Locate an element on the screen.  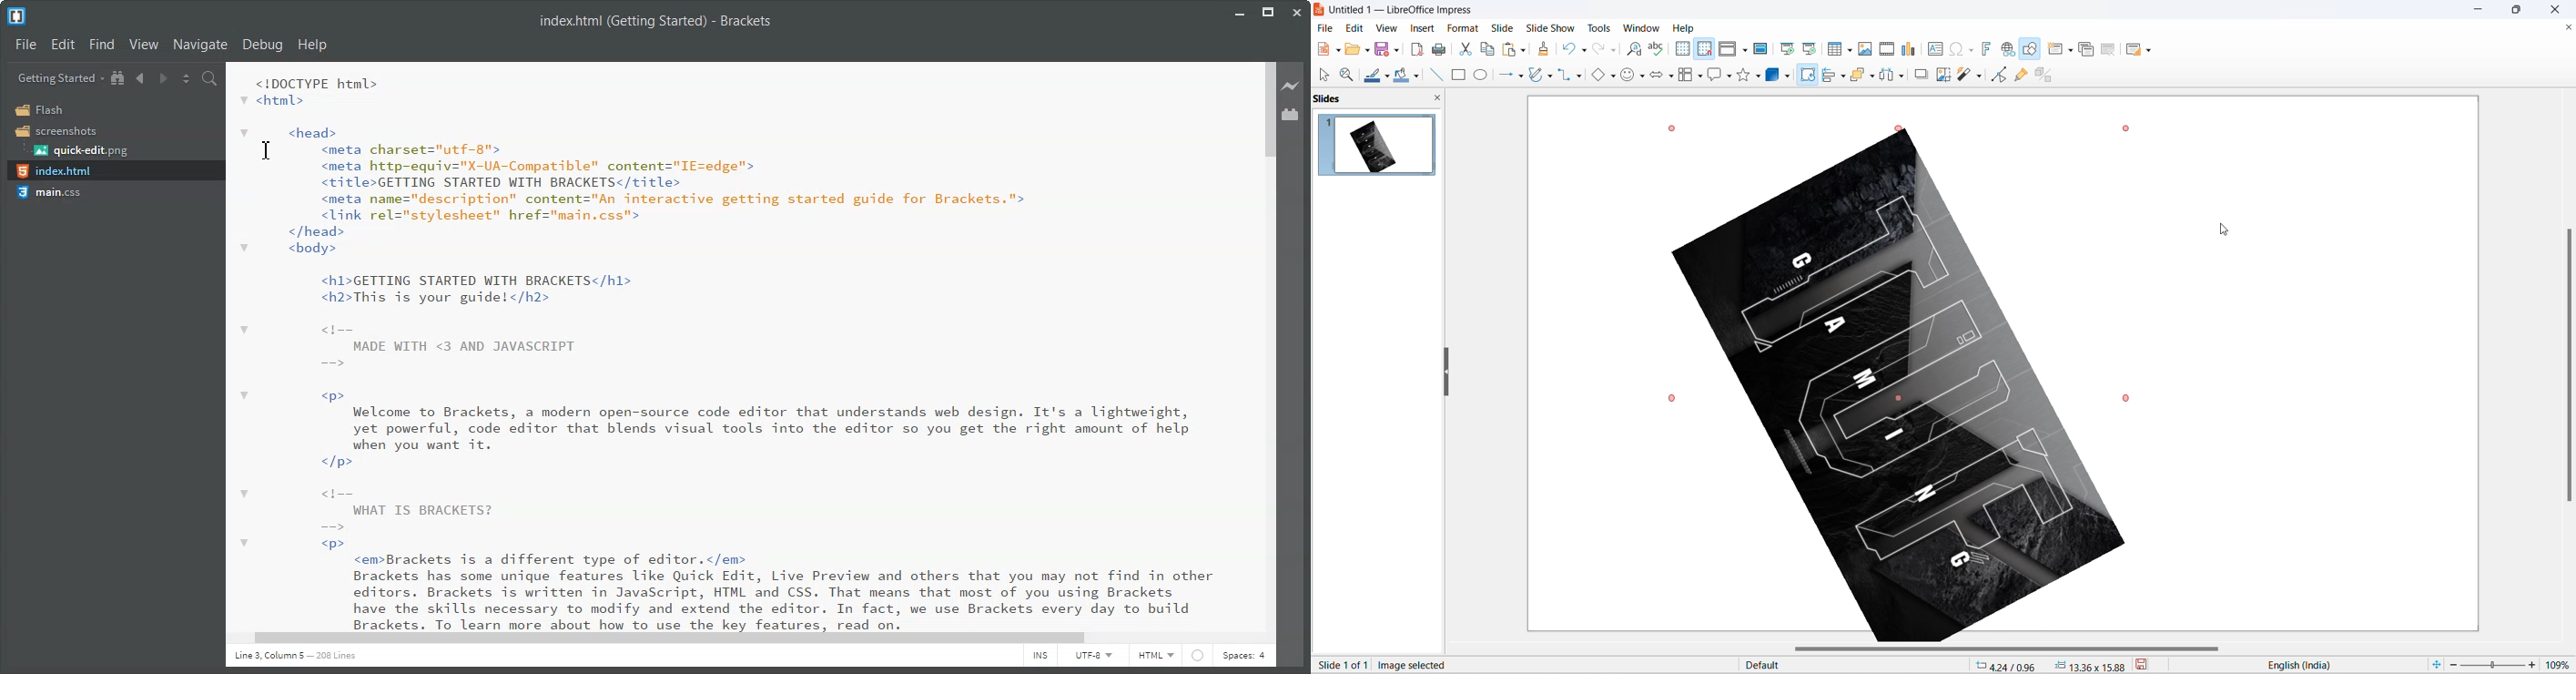
connectors options is located at coordinates (1577, 75).